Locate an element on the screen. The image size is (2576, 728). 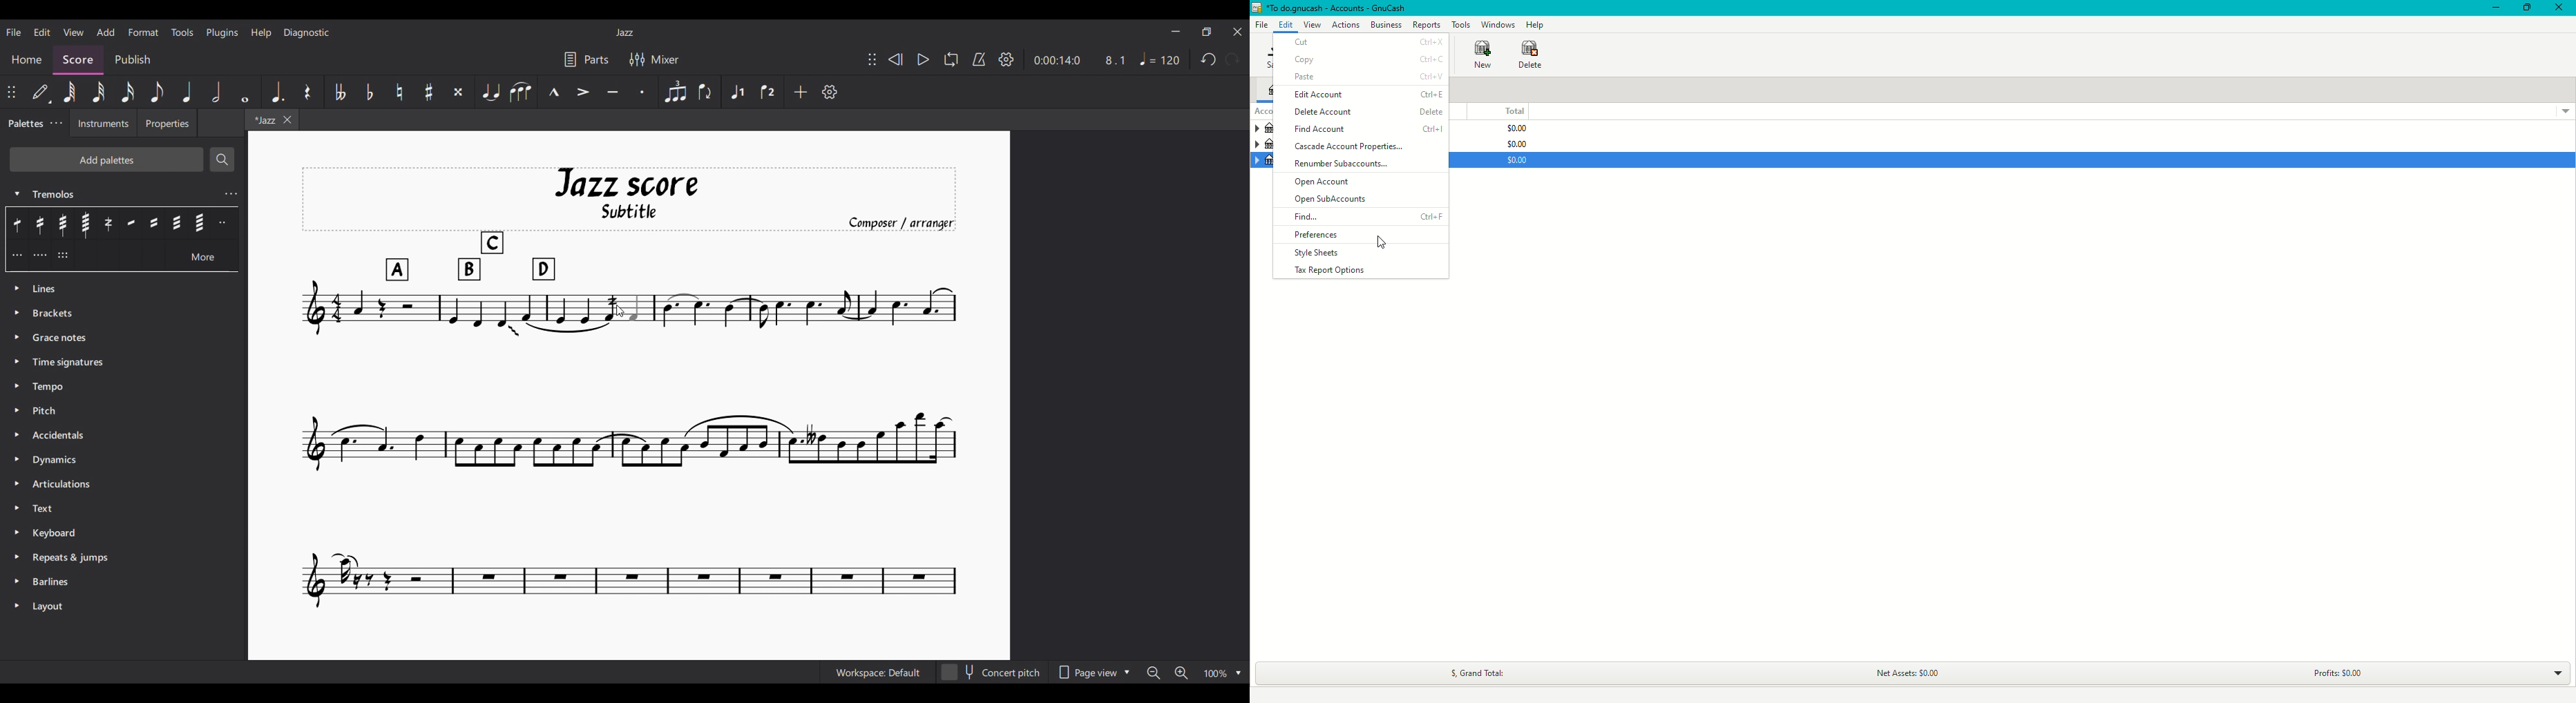
Half note is located at coordinates (216, 91).